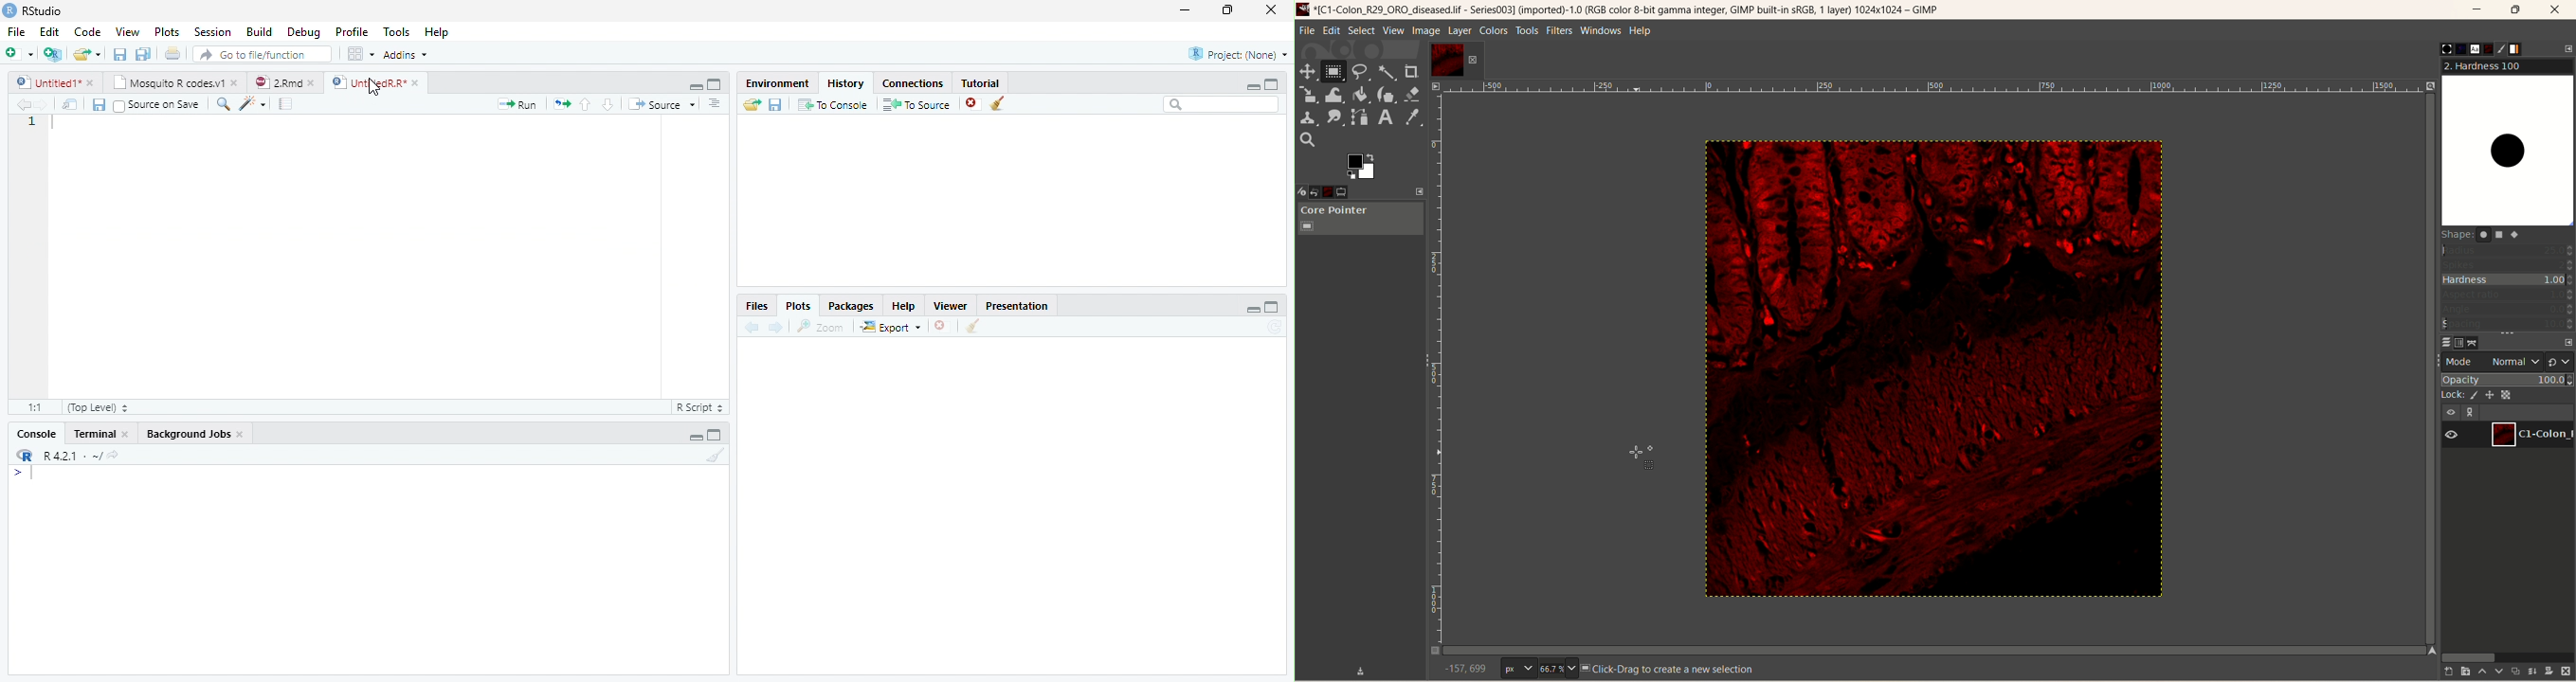 The width and height of the screenshot is (2576, 700). What do you see at coordinates (1558, 30) in the screenshot?
I see `filters` at bounding box center [1558, 30].